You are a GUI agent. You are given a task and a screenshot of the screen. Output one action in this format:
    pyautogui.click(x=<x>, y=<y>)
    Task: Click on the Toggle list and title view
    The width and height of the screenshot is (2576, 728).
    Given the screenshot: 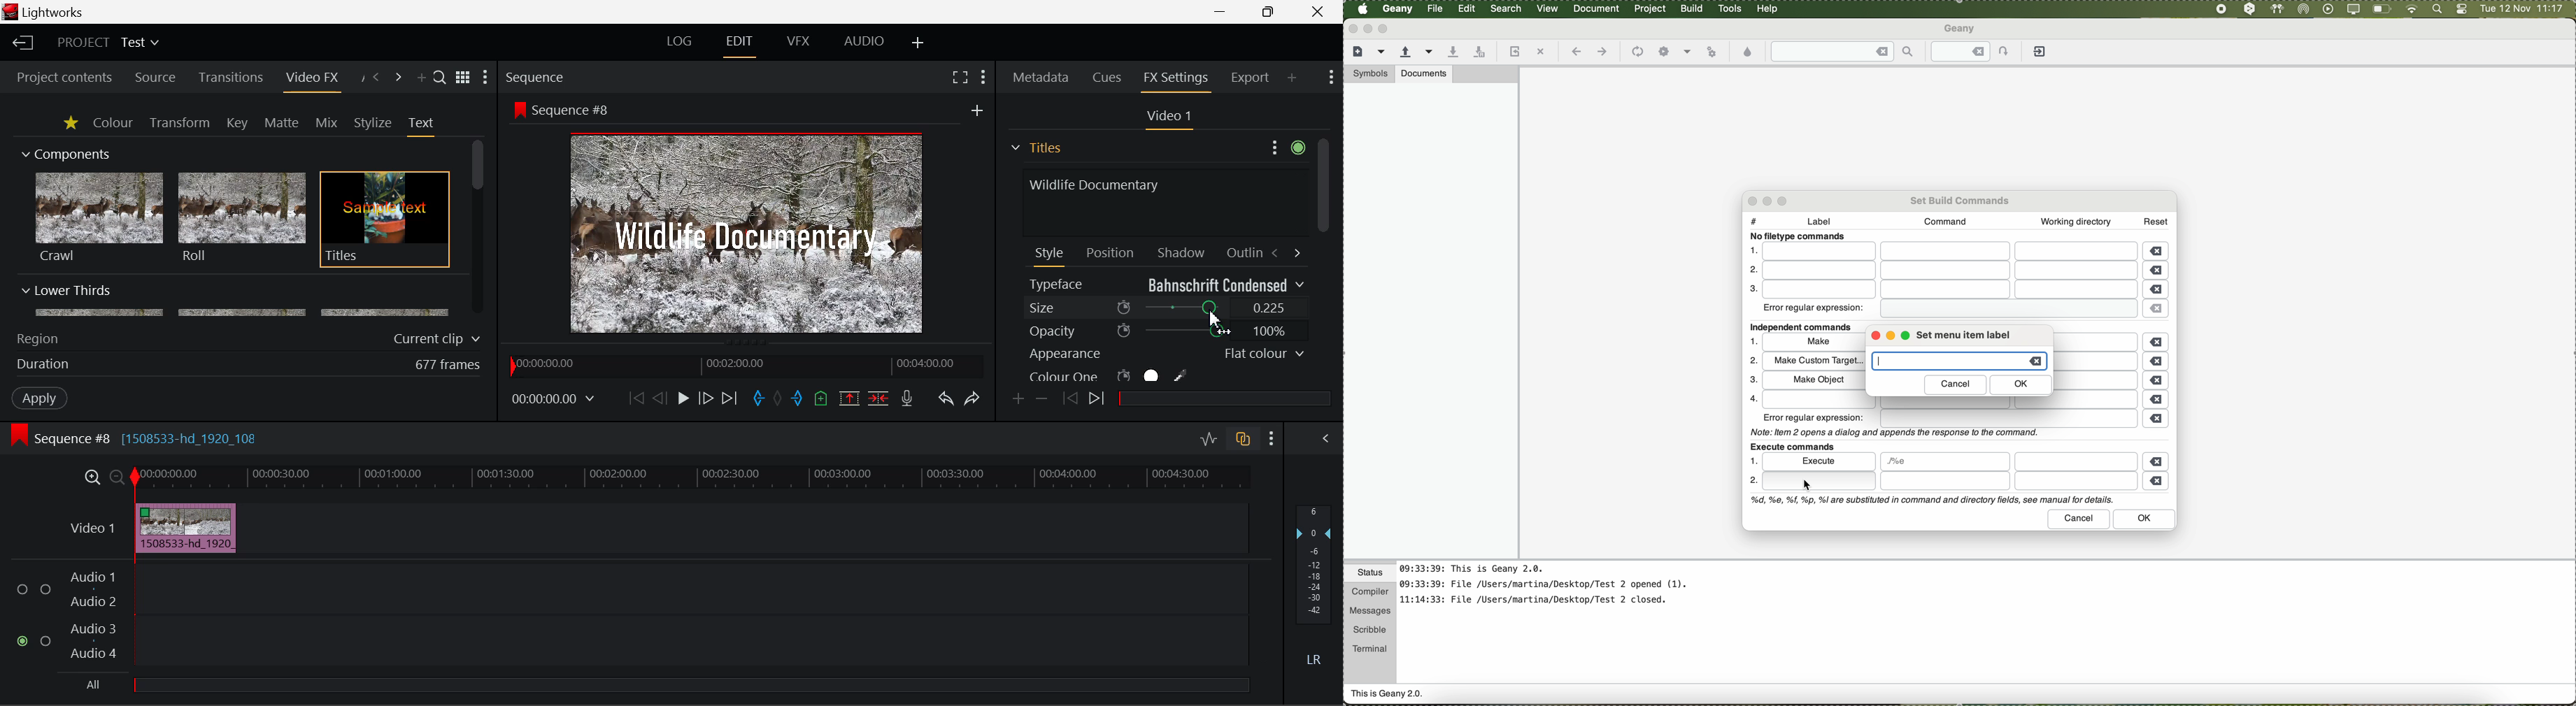 What is the action you would take?
    pyautogui.click(x=464, y=78)
    